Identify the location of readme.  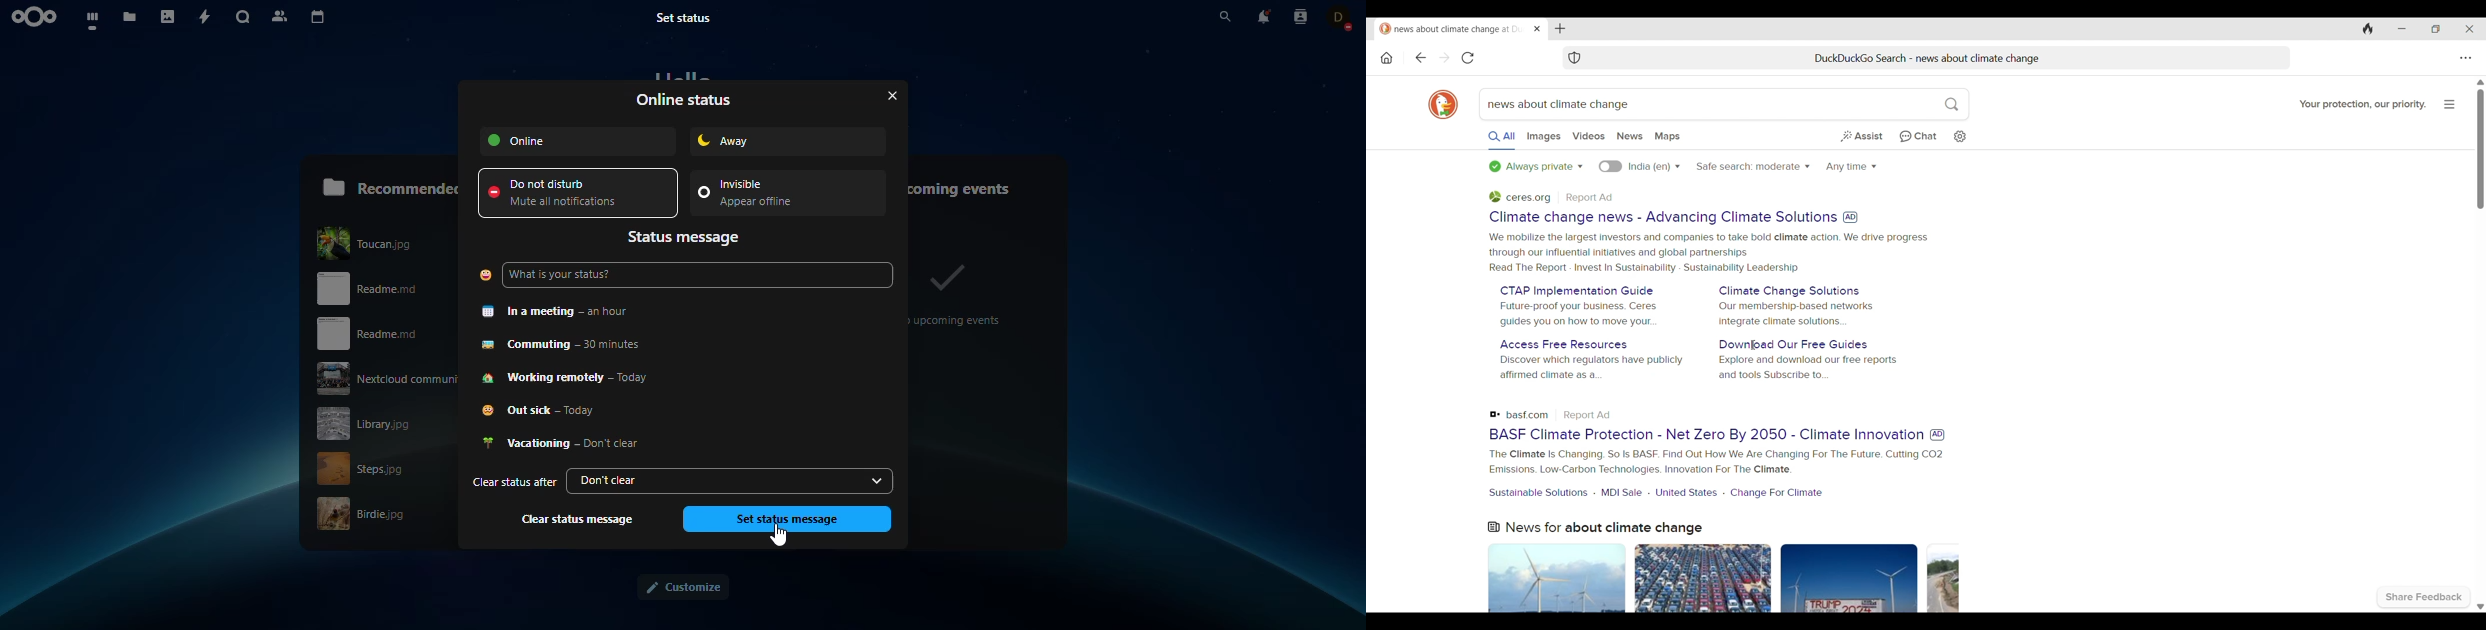
(377, 334).